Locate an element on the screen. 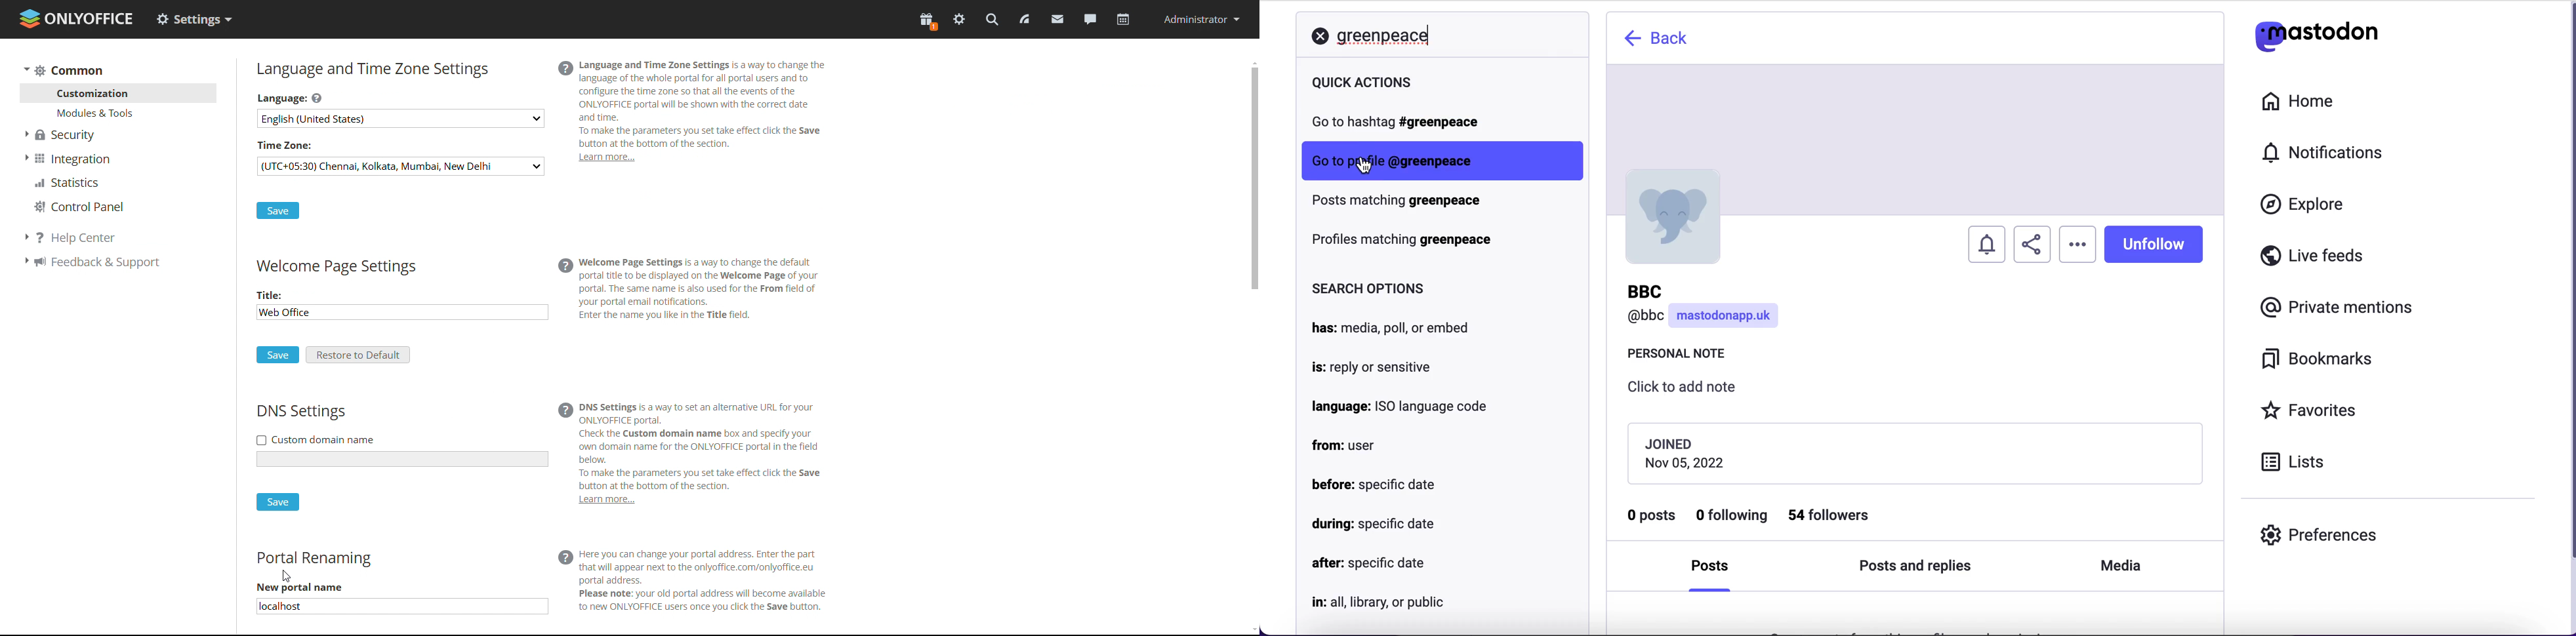 This screenshot has height=644, width=2576. language and timezone settings is located at coordinates (371, 70).